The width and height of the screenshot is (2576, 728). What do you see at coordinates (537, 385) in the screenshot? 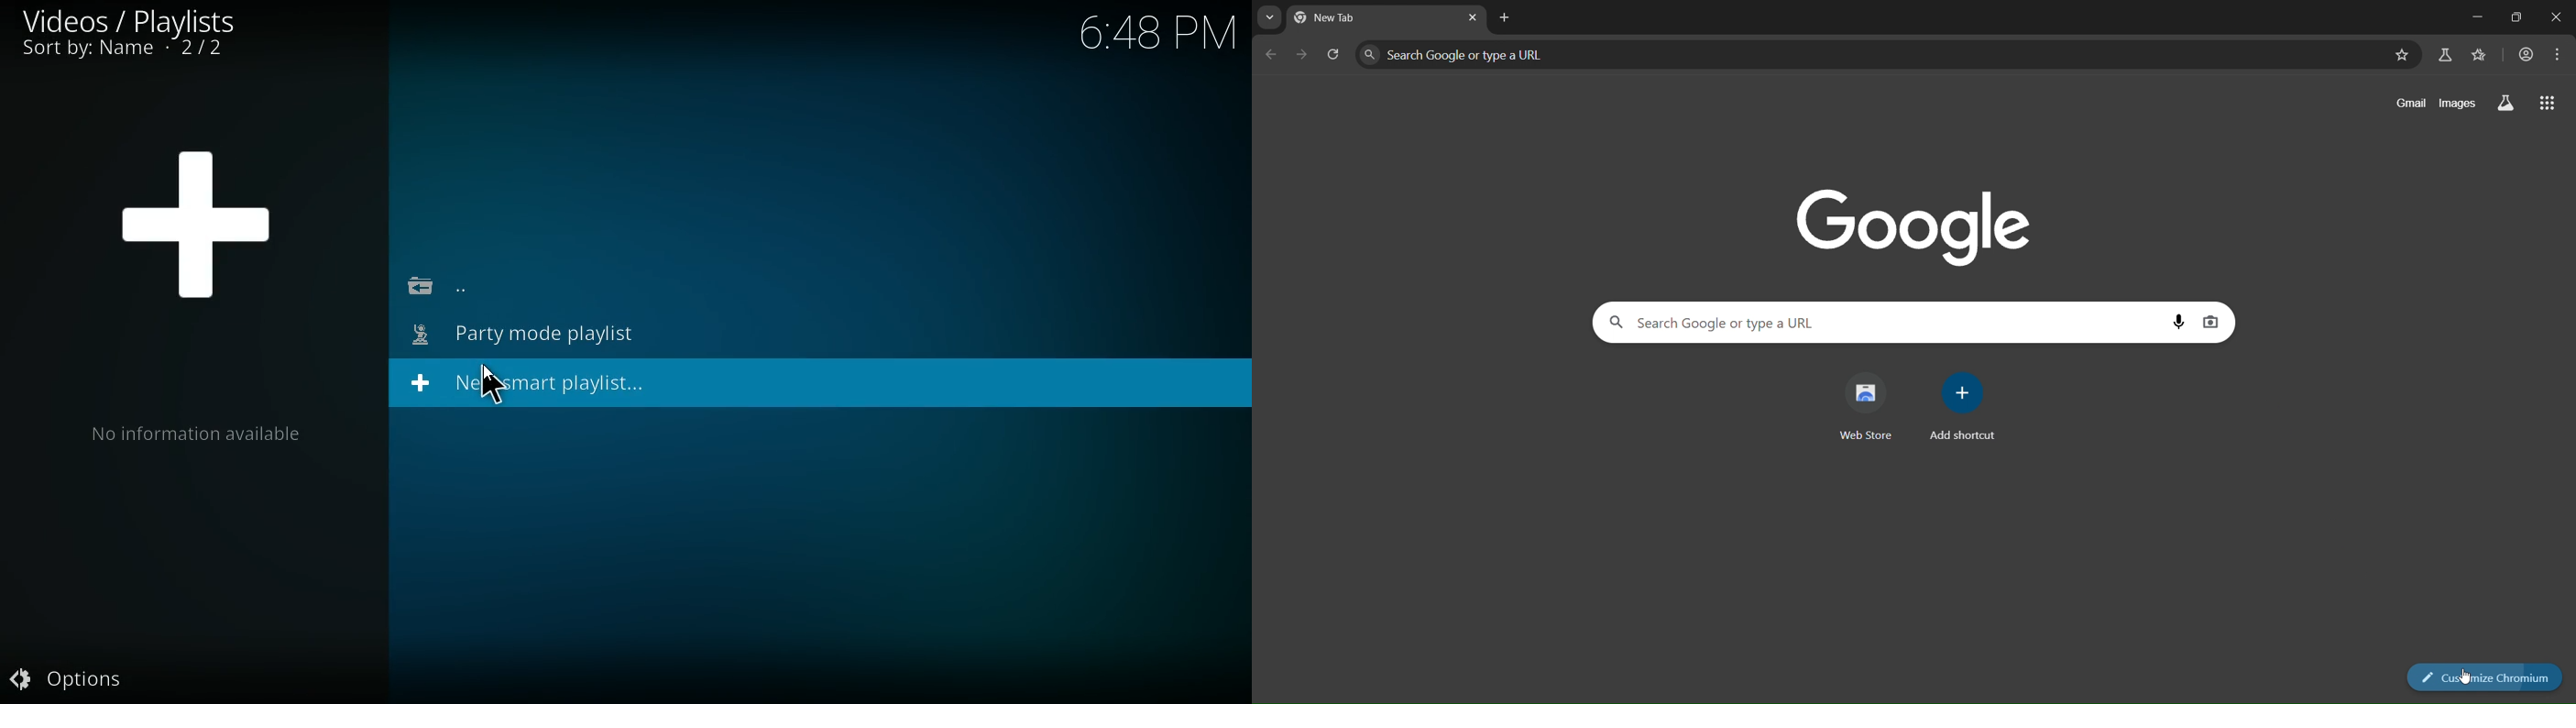
I see `new smart playlist` at bounding box center [537, 385].